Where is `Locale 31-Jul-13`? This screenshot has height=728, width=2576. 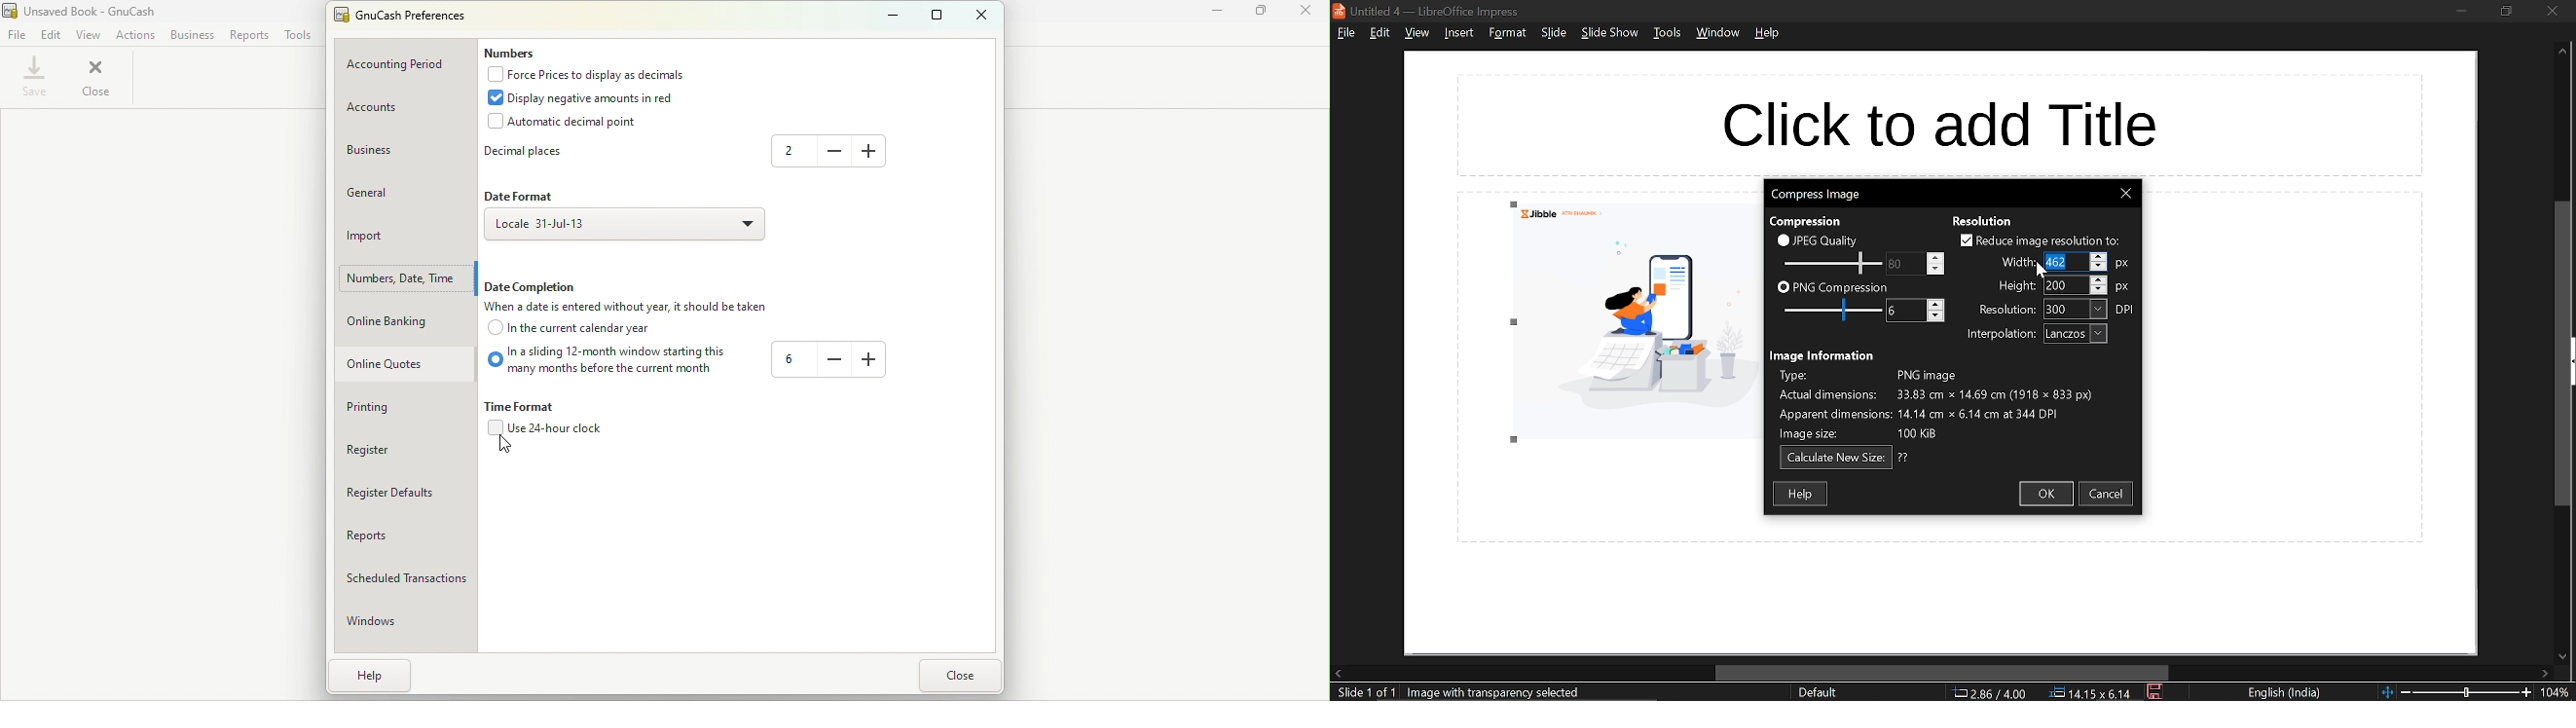 Locale 31-Jul-13 is located at coordinates (622, 224).